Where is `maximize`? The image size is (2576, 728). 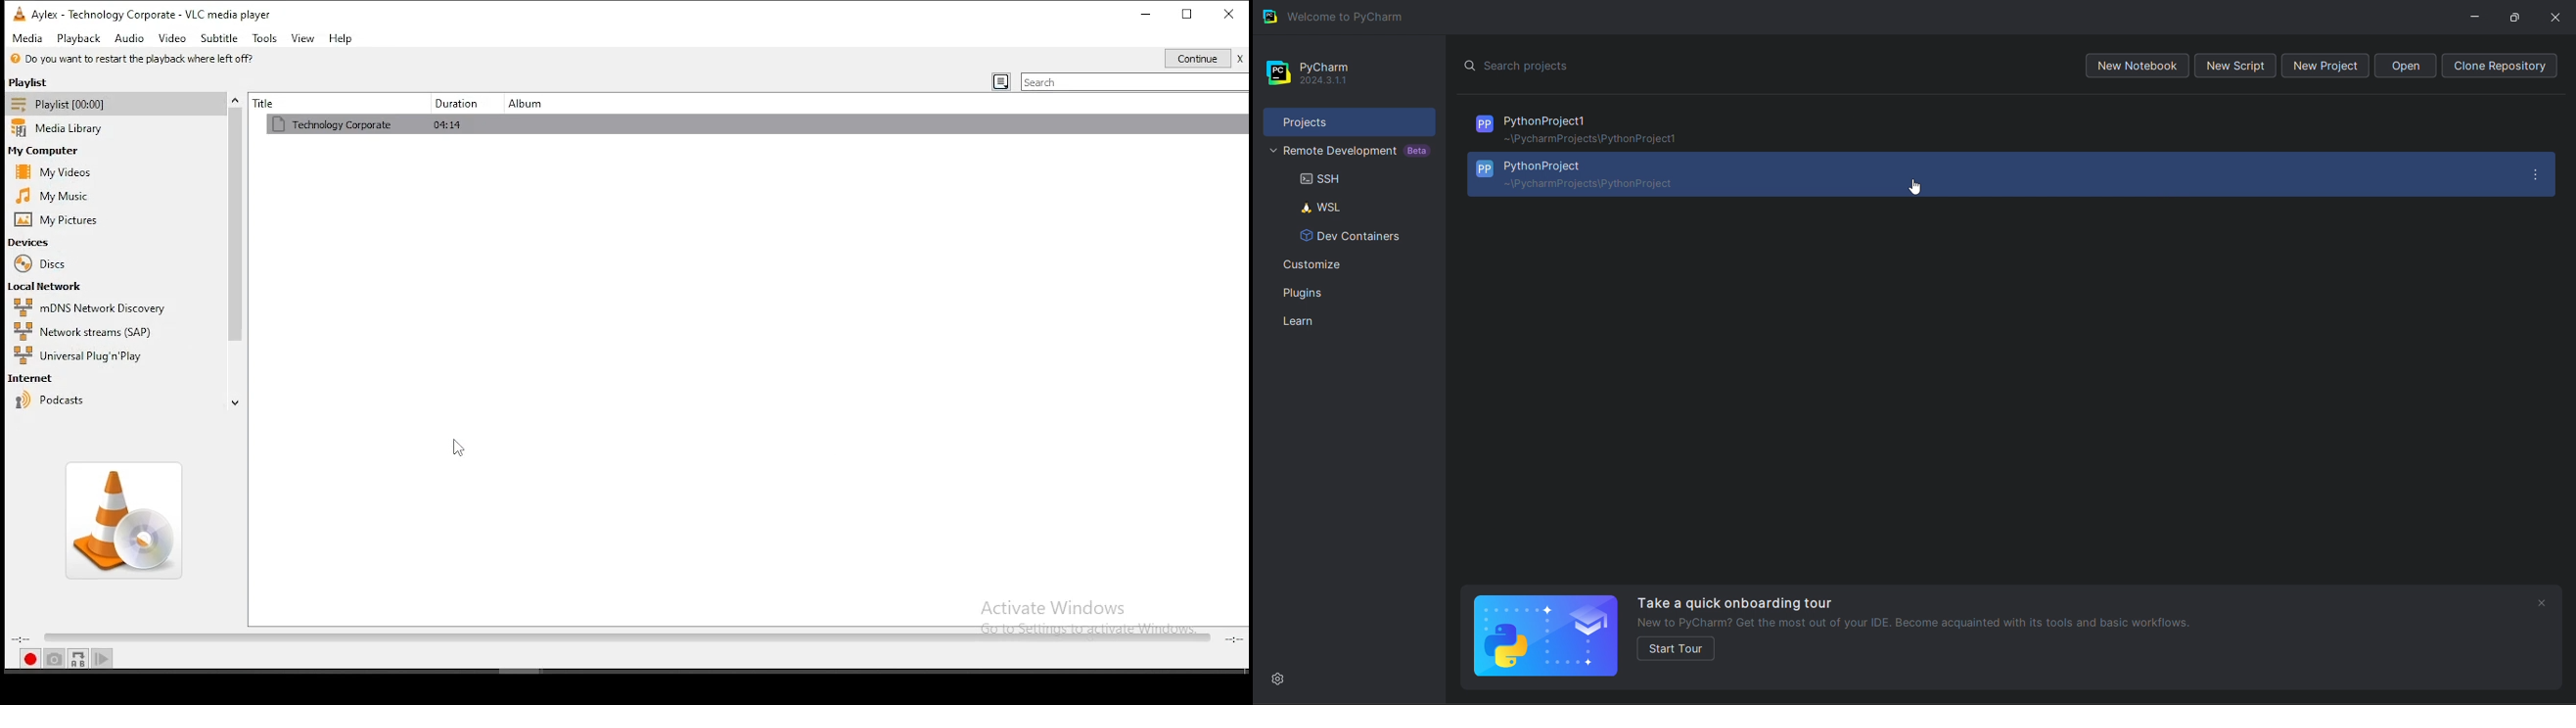 maximize is located at coordinates (1188, 13).